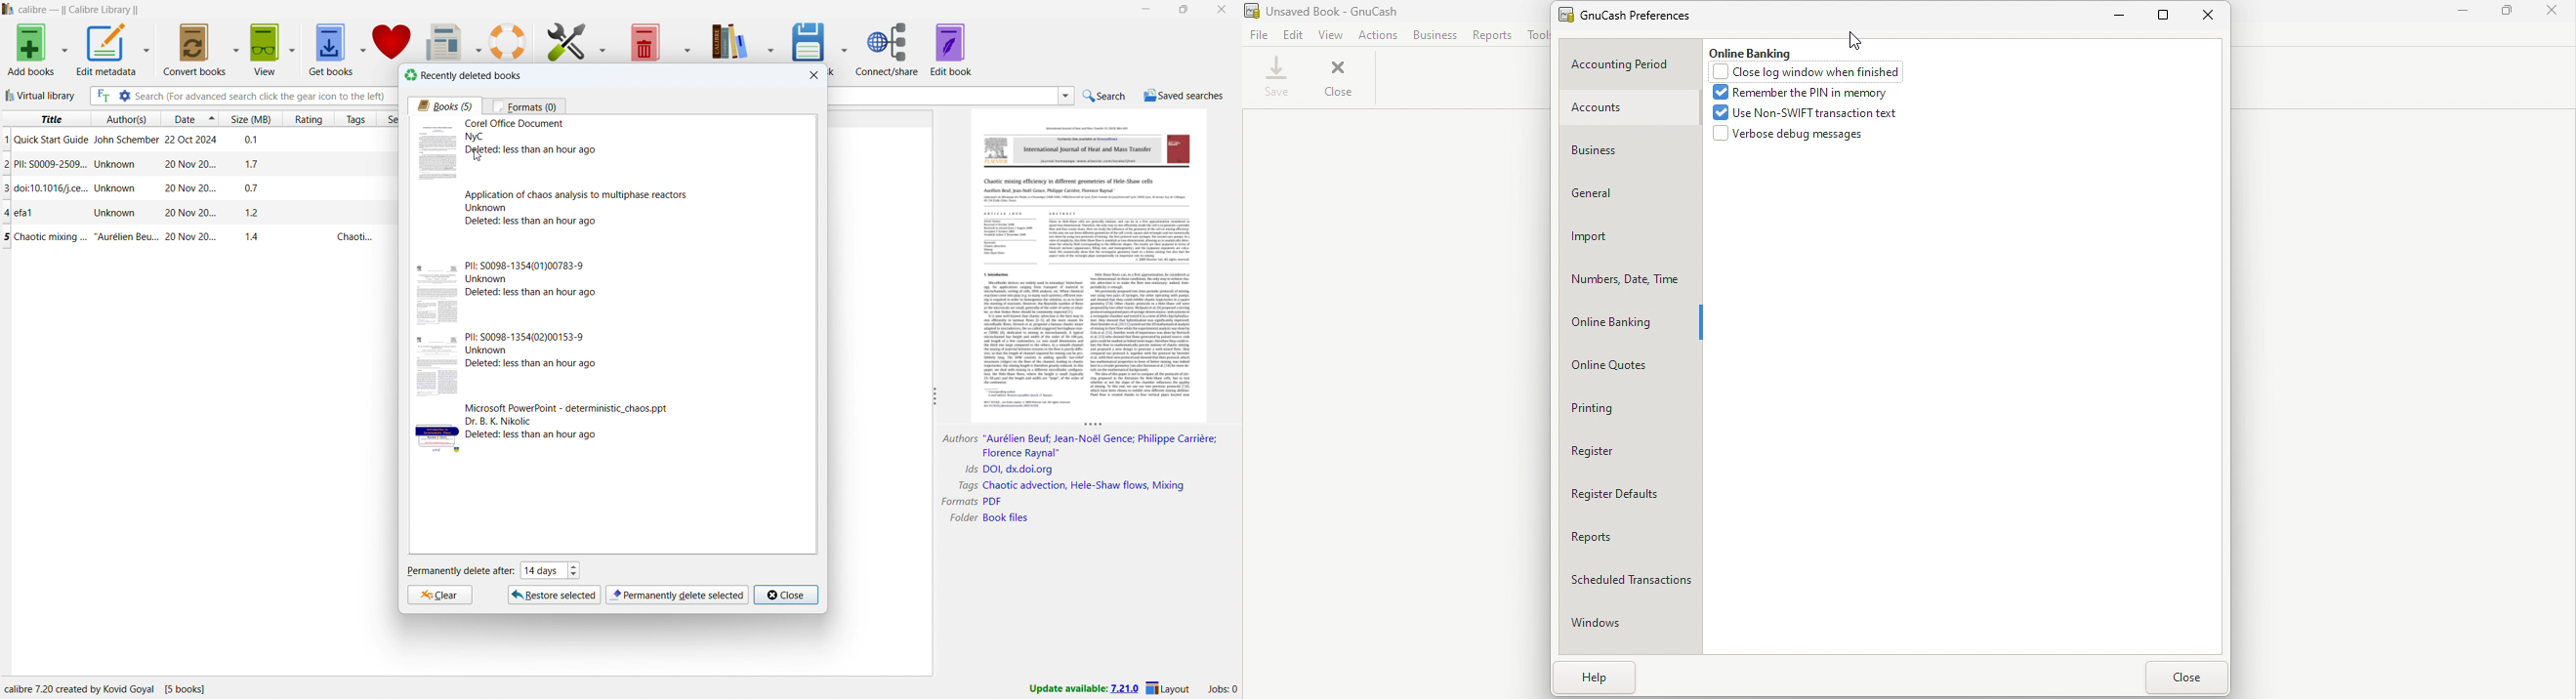 The width and height of the screenshot is (2576, 700). Describe the element at coordinates (64, 49) in the screenshot. I see `add books options` at that location.